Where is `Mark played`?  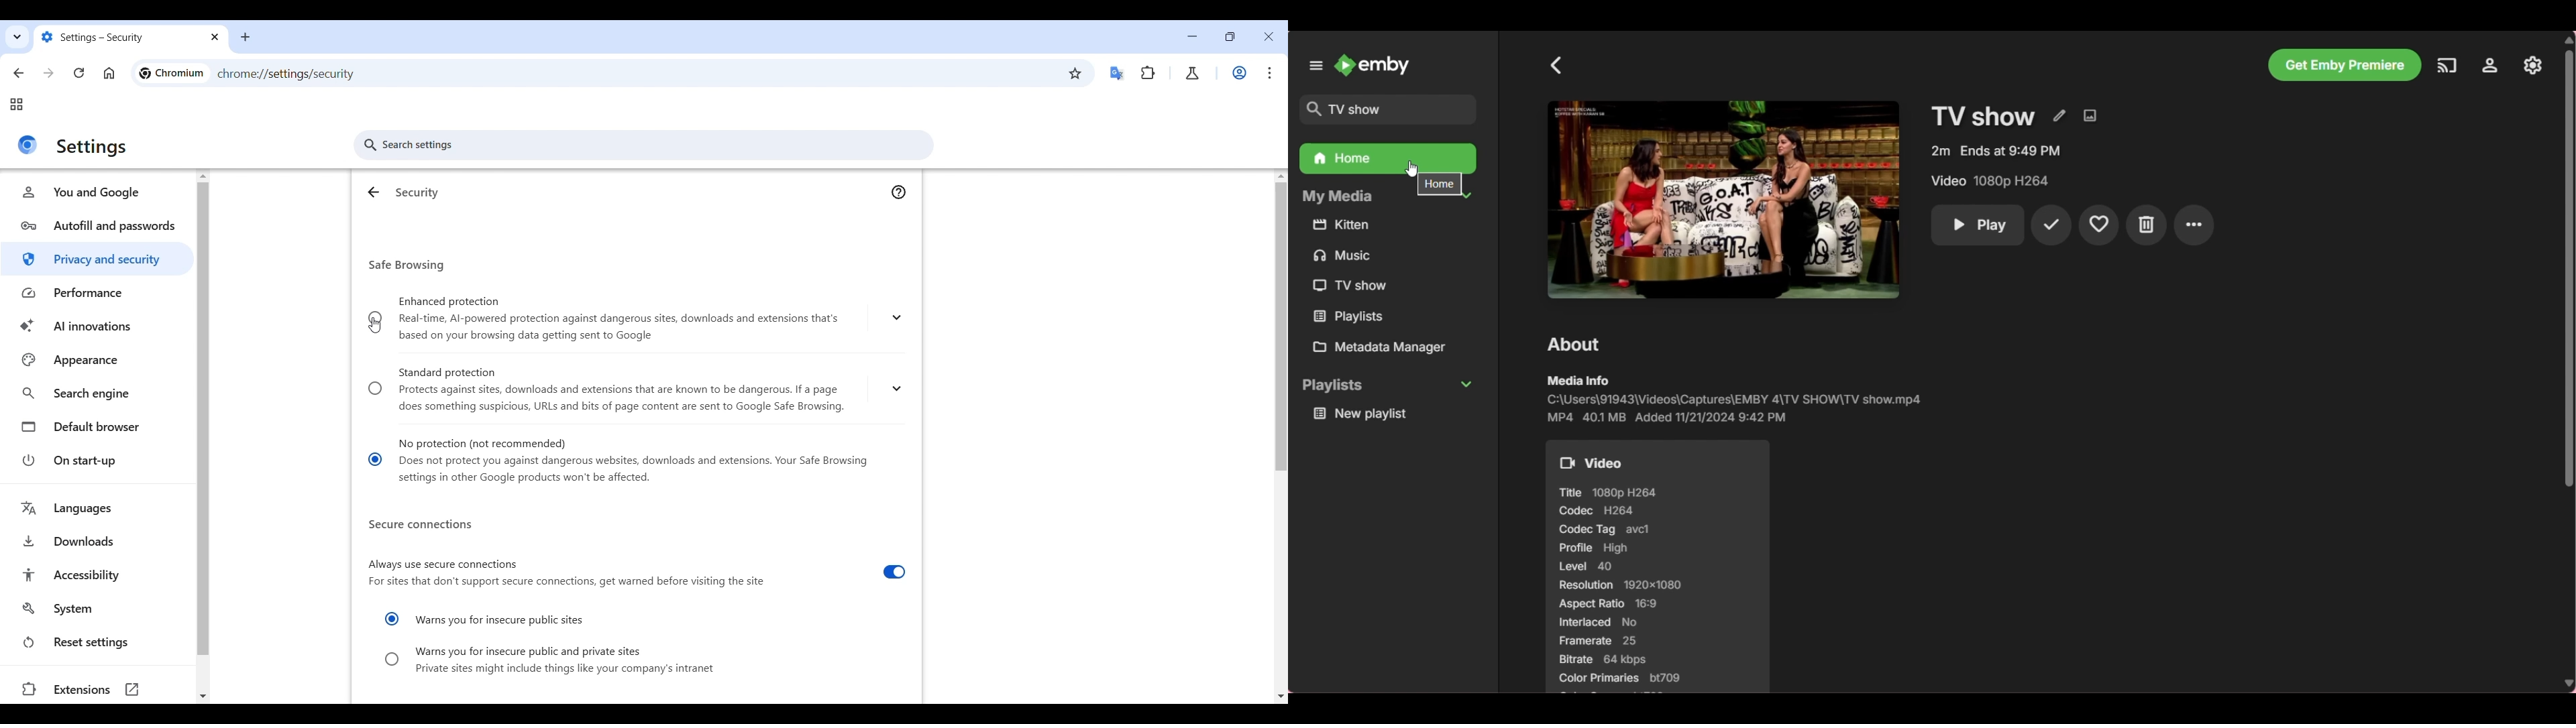 Mark played is located at coordinates (2051, 225).